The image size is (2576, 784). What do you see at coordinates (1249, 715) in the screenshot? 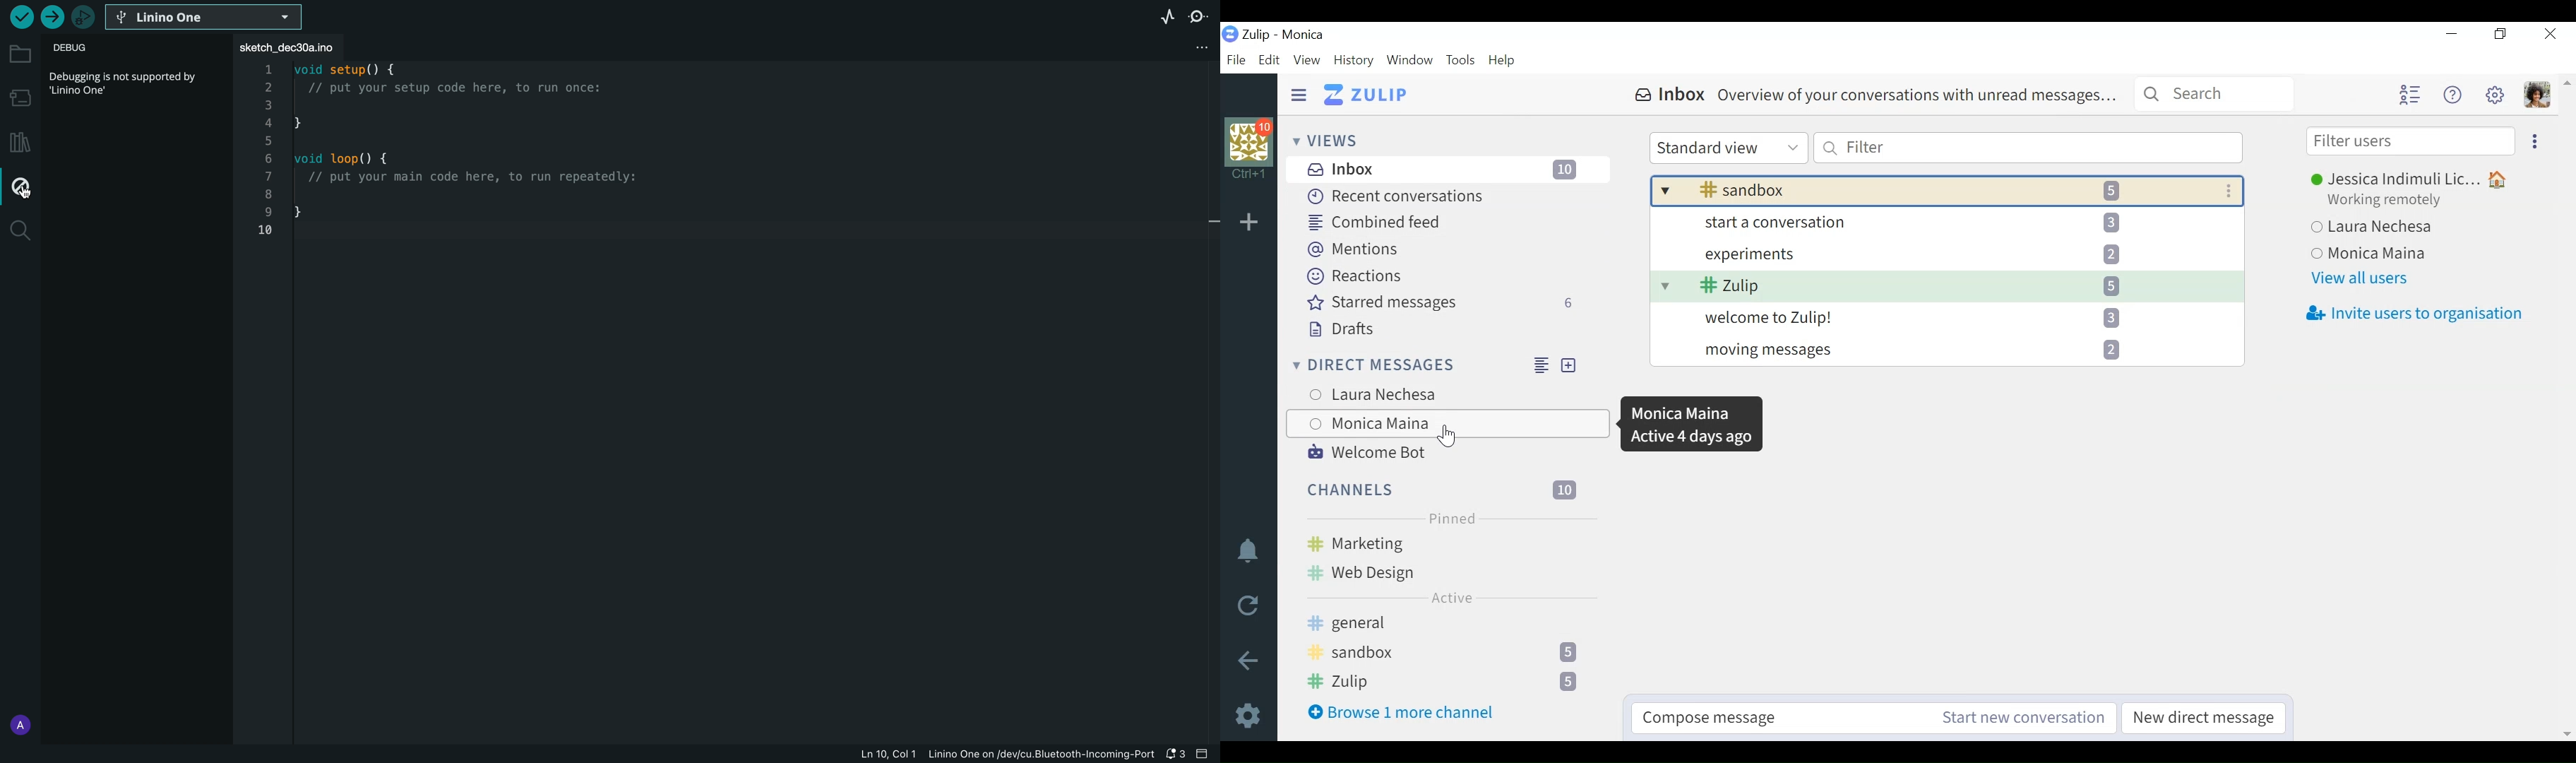
I see `Settings` at bounding box center [1249, 715].